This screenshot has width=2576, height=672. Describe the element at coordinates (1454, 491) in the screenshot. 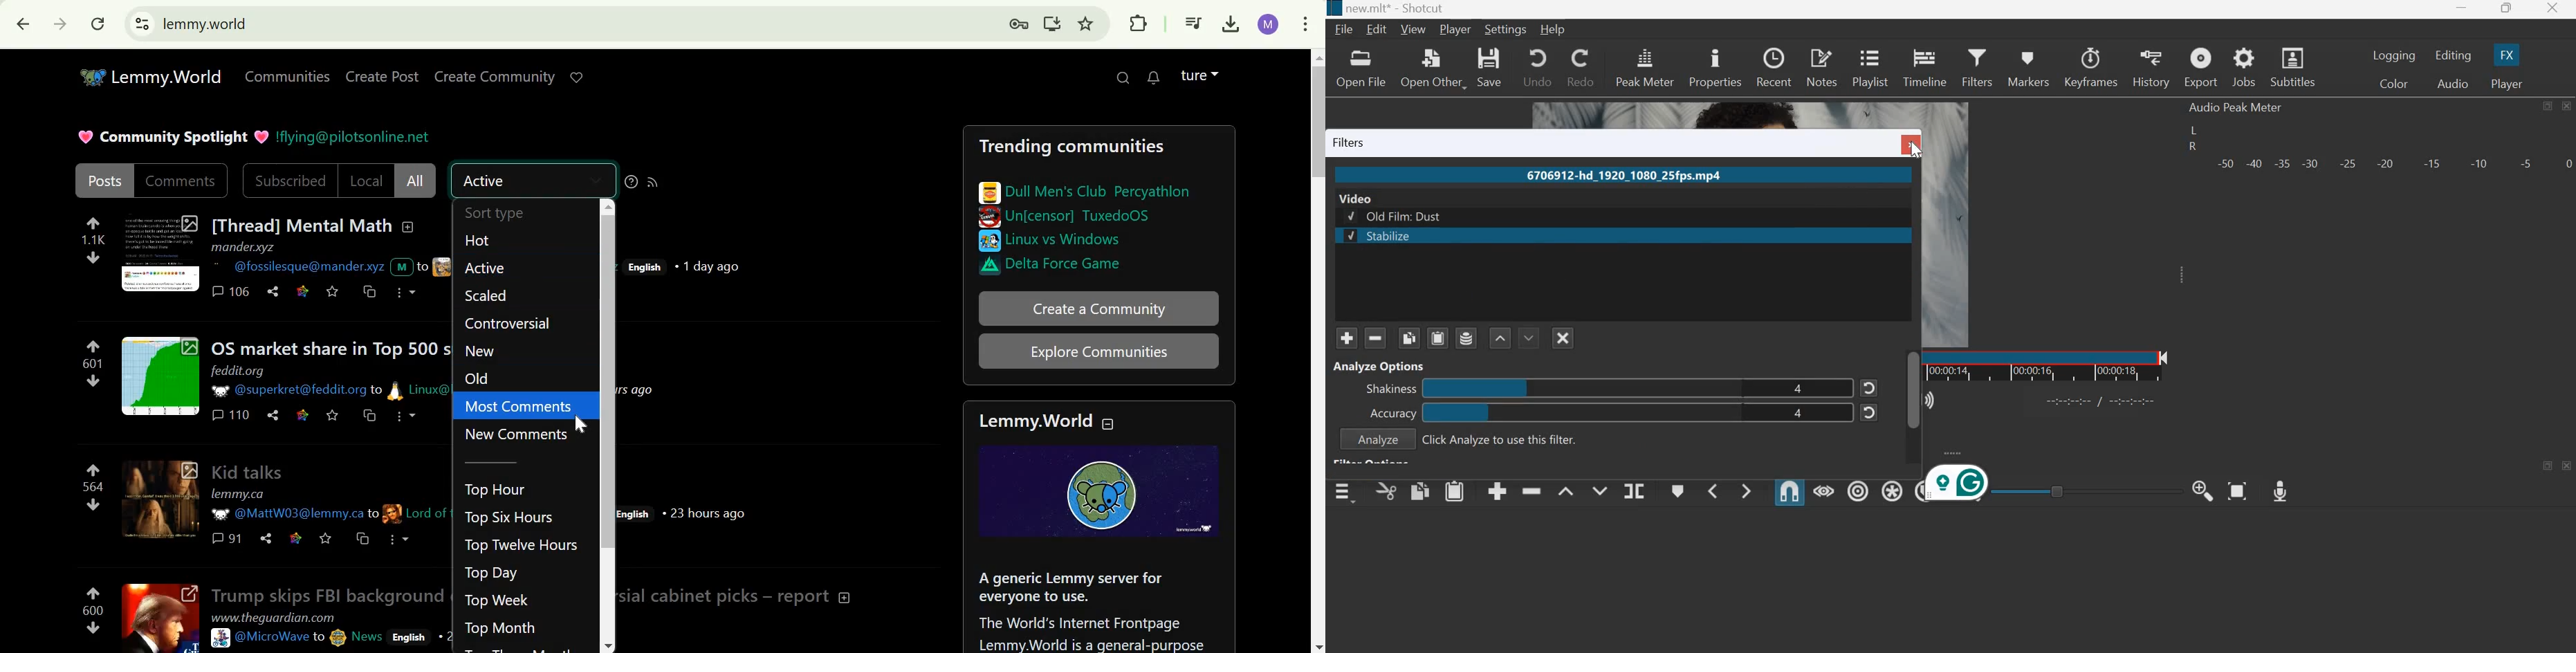

I see `paste` at that location.